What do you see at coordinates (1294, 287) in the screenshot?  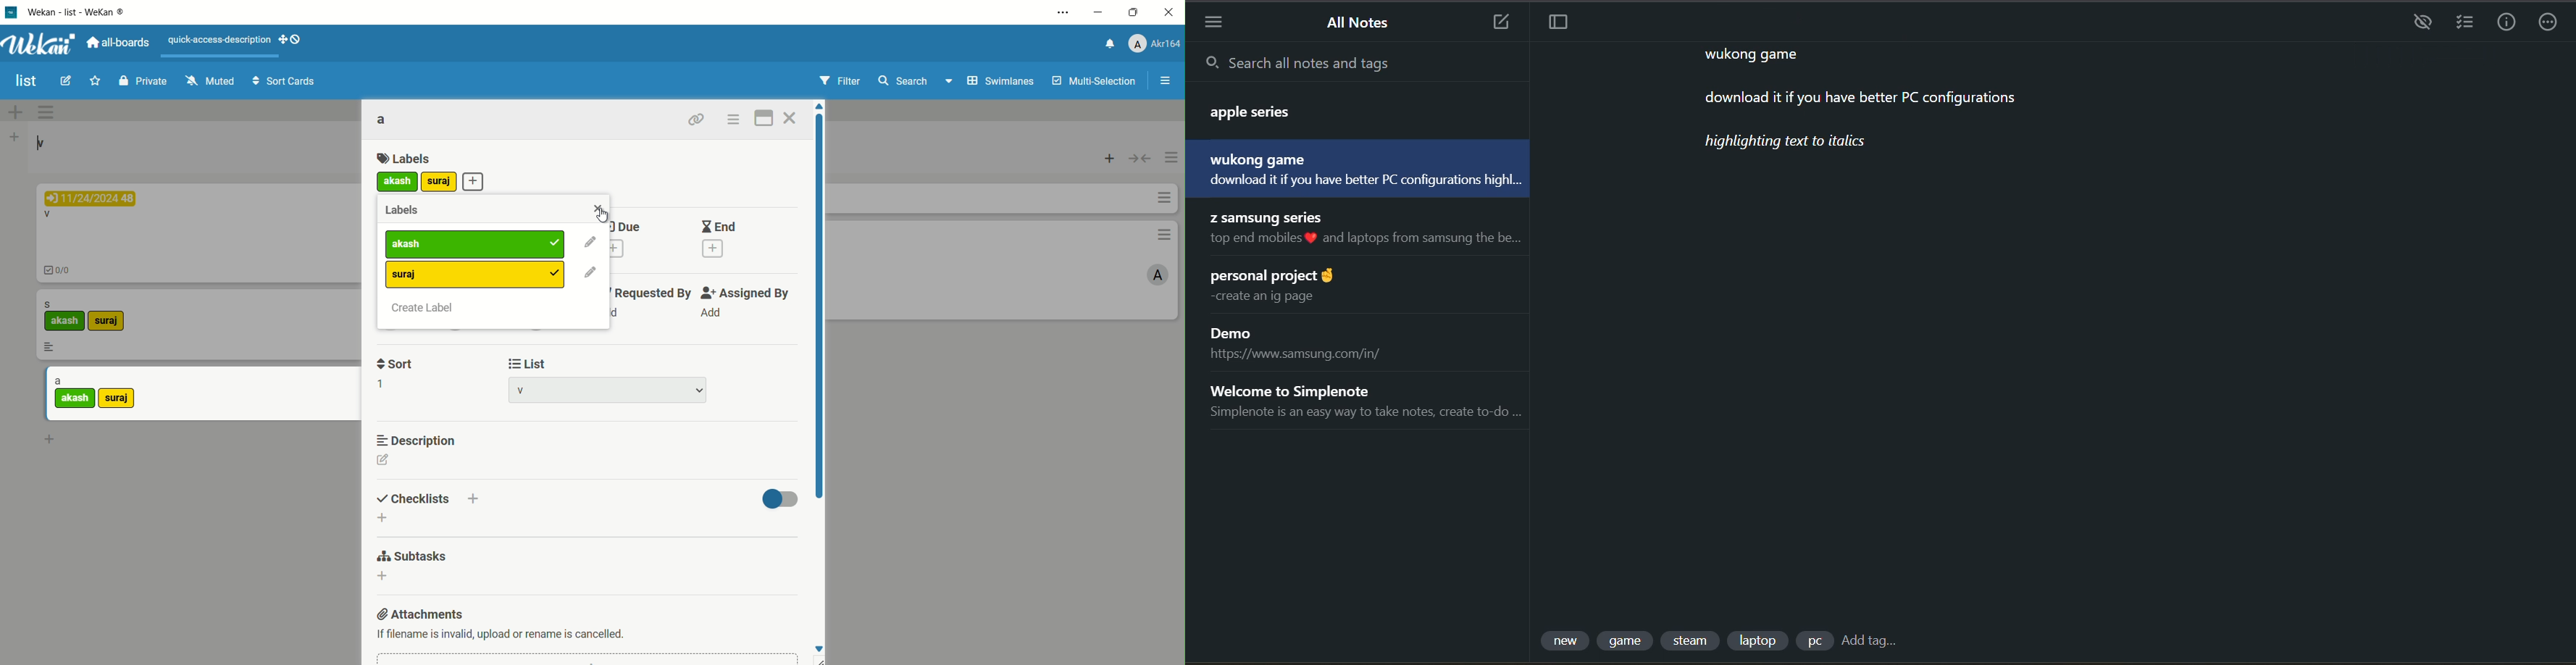 I see `note title and preview` at bounding box center [1294, 287].